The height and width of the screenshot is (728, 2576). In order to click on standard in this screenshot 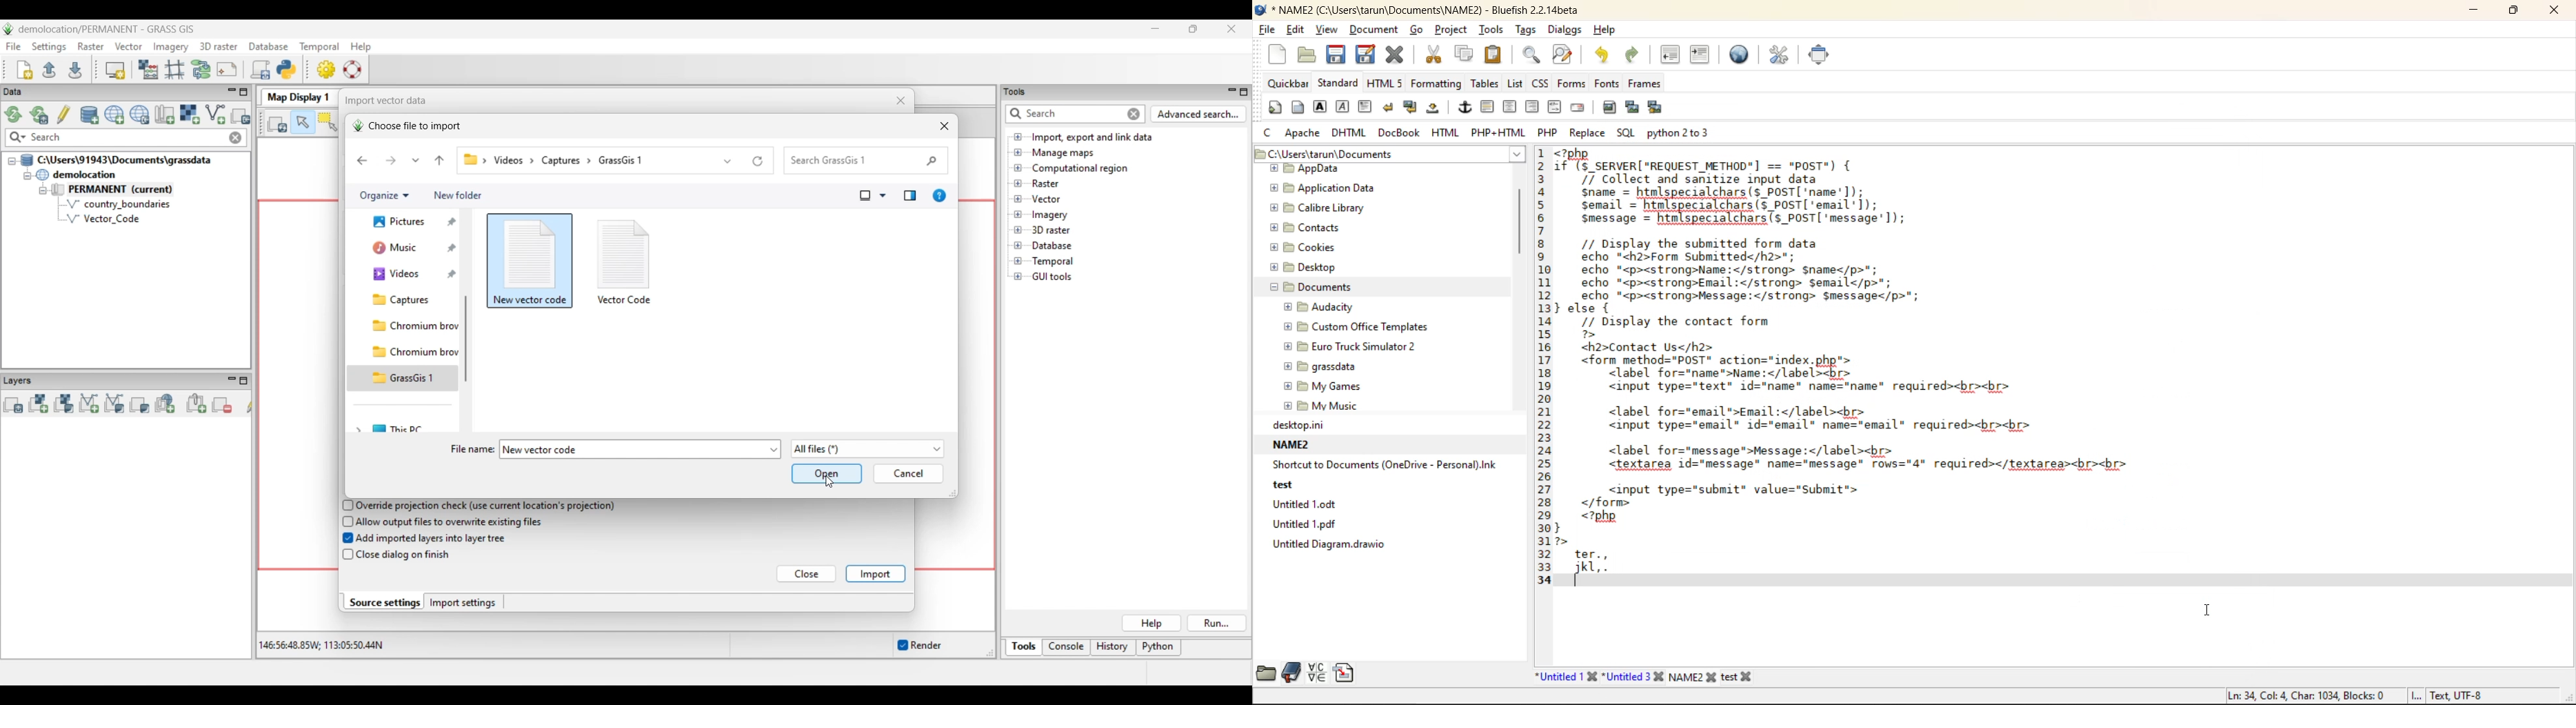, I will do `click(1339, 85)`.